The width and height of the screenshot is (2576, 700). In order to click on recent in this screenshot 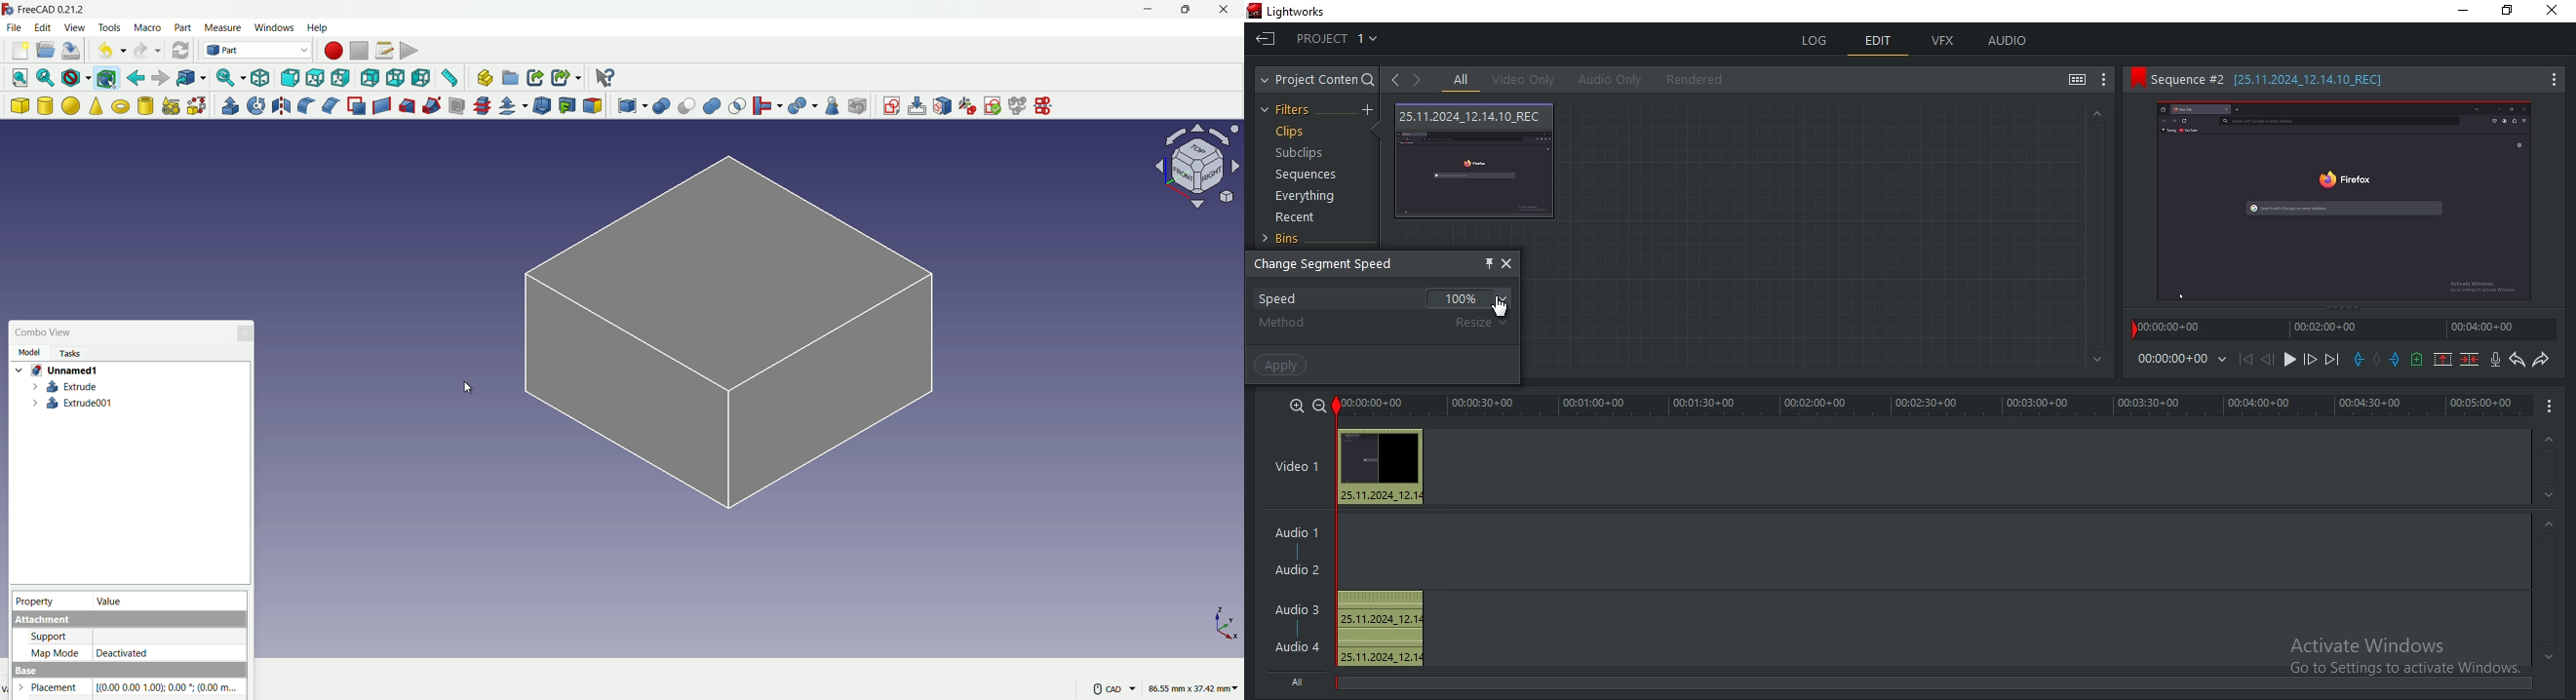, I will do `click(1298, 219)`.